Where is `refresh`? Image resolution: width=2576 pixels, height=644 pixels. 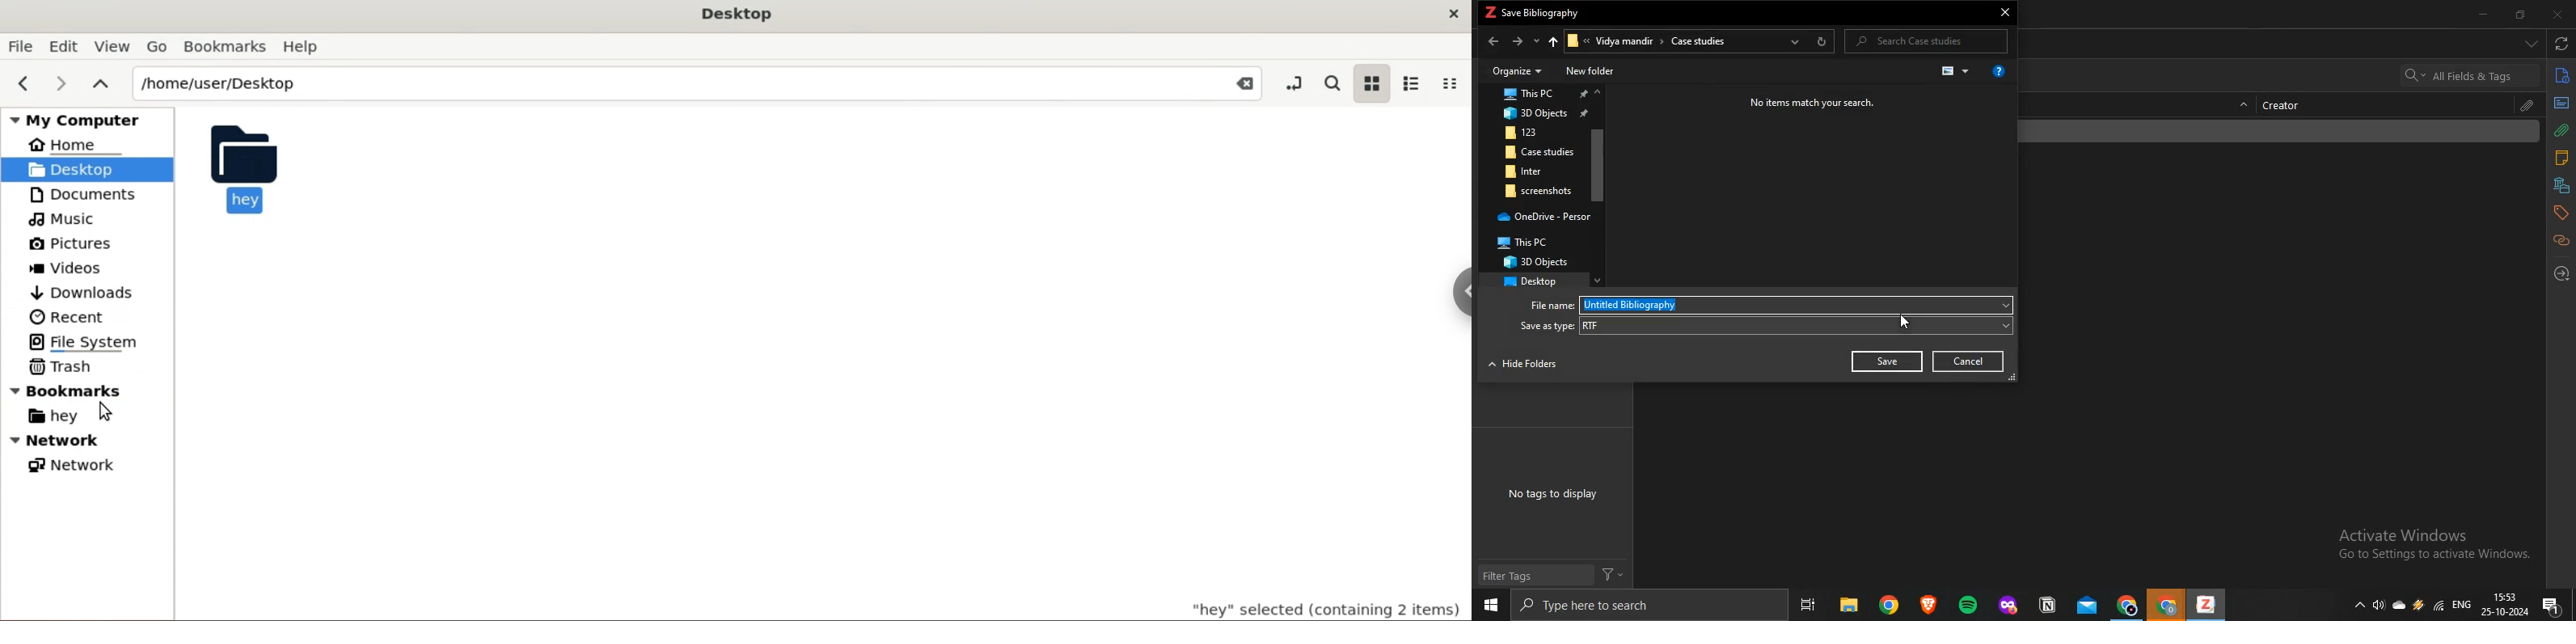
refresh is located at coordinates (1822, 40).